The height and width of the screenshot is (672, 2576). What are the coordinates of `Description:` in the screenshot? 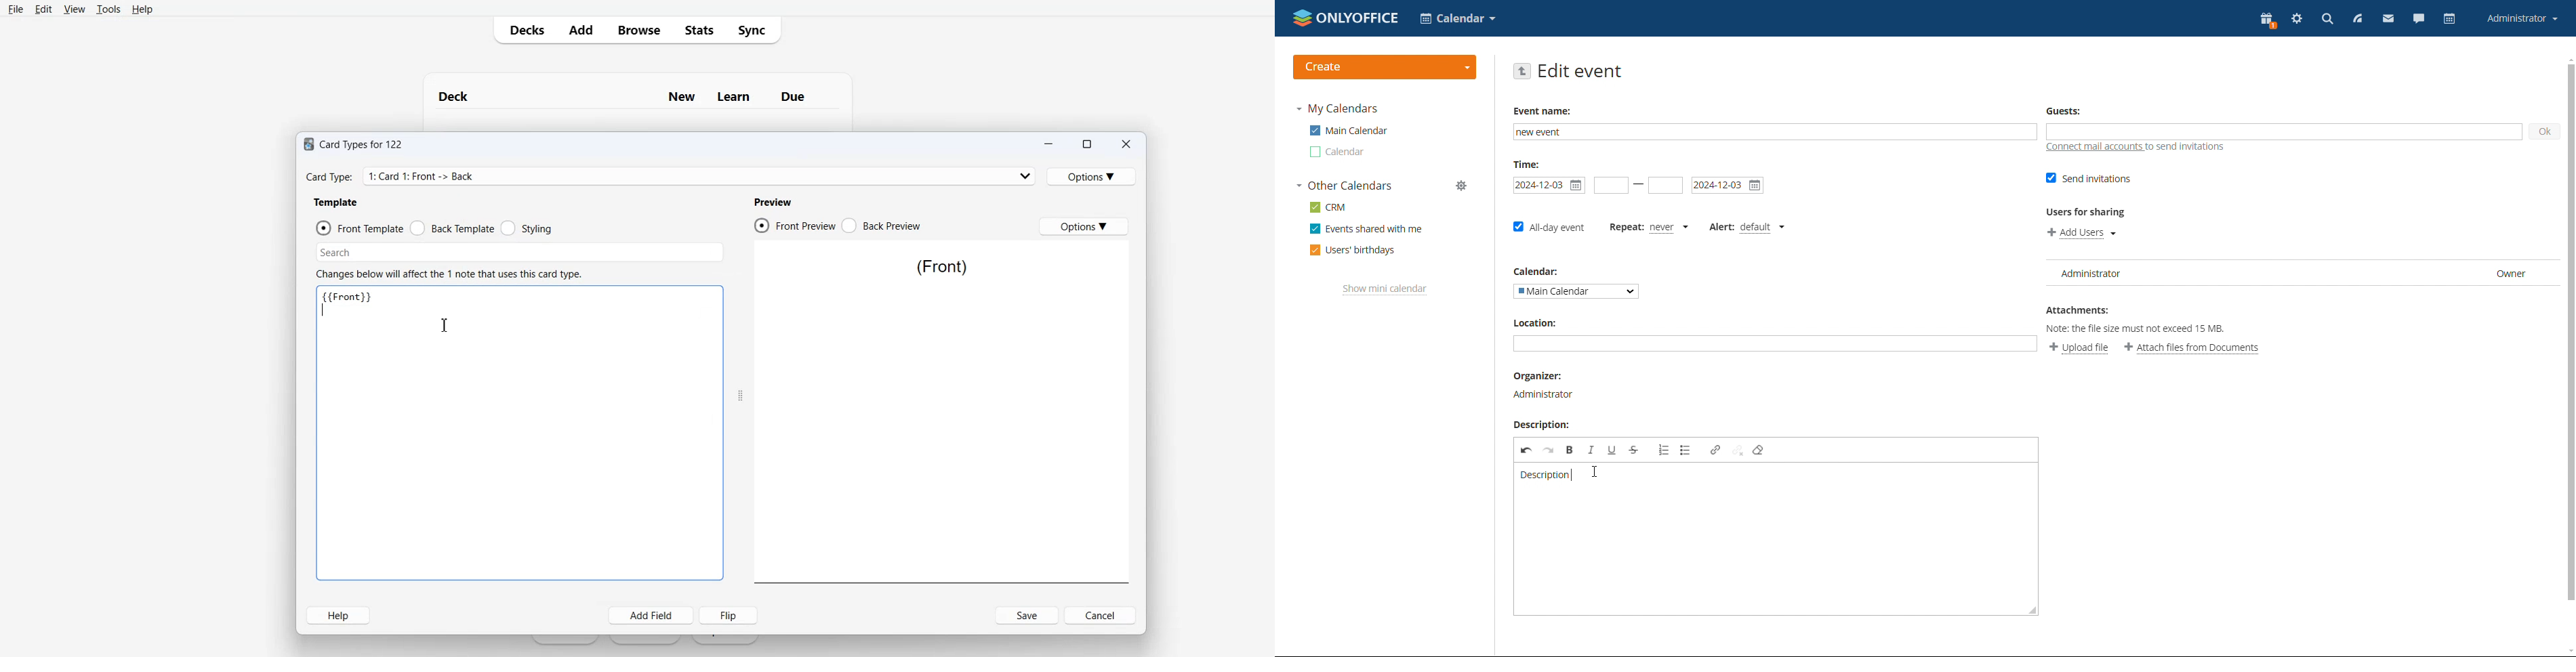 It's located at (1540, 424).